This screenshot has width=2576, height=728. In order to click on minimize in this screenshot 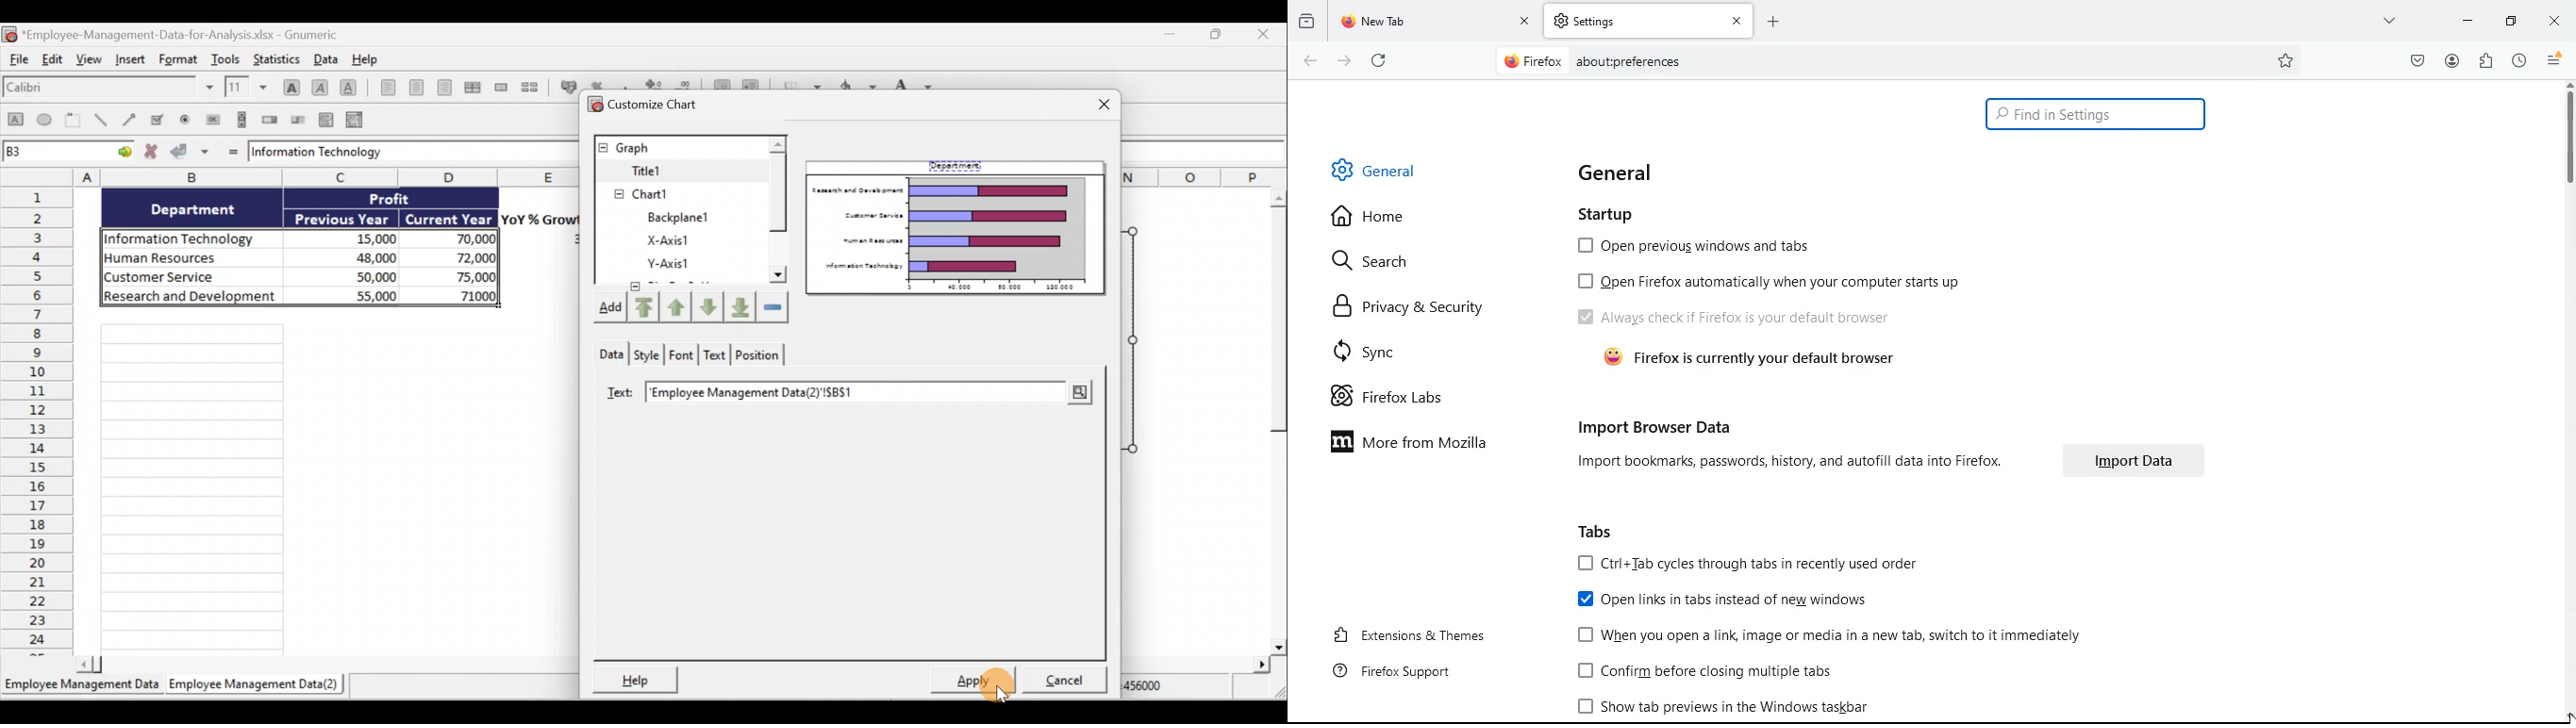, I will do `click(2509, 20)`.